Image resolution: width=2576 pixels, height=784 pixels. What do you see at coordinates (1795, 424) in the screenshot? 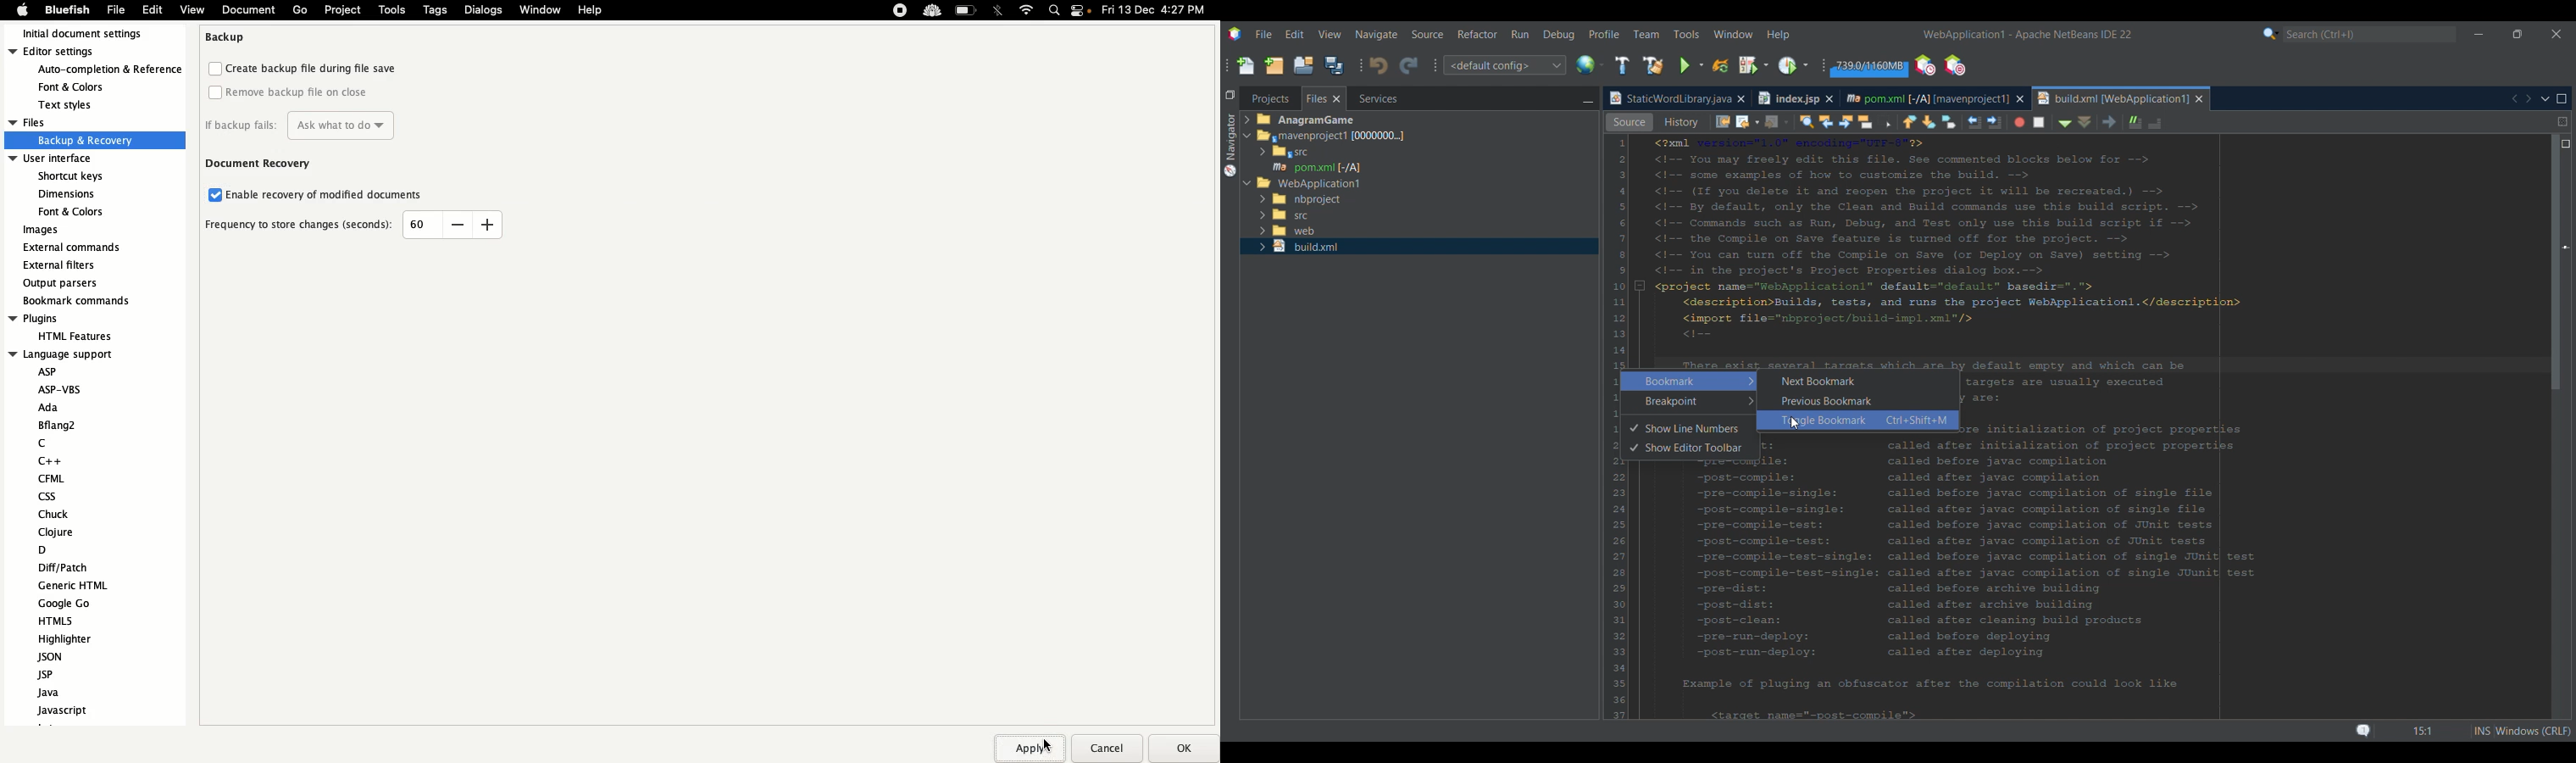
I see `Cursor clicking on toggle bookmark` at bounding box center [1795, 424].